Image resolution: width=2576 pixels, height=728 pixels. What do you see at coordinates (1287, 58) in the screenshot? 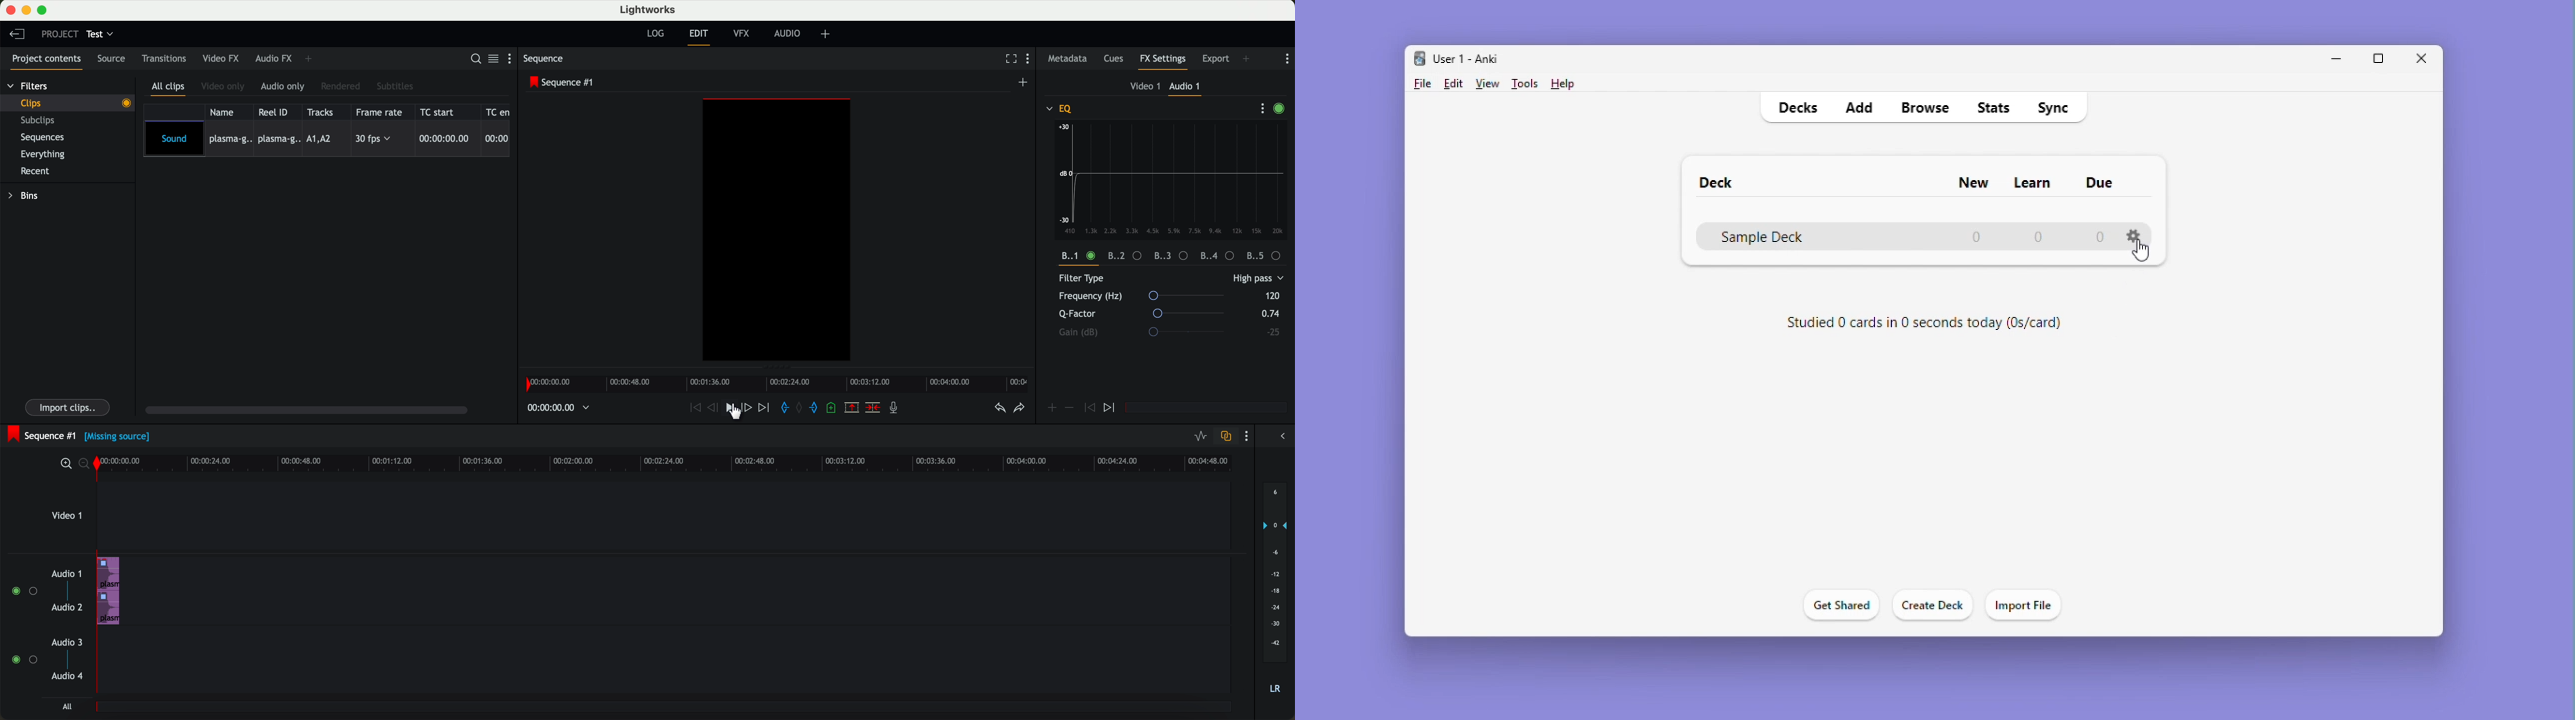
I see `show settings menu` at bounding box center [1287, 58].